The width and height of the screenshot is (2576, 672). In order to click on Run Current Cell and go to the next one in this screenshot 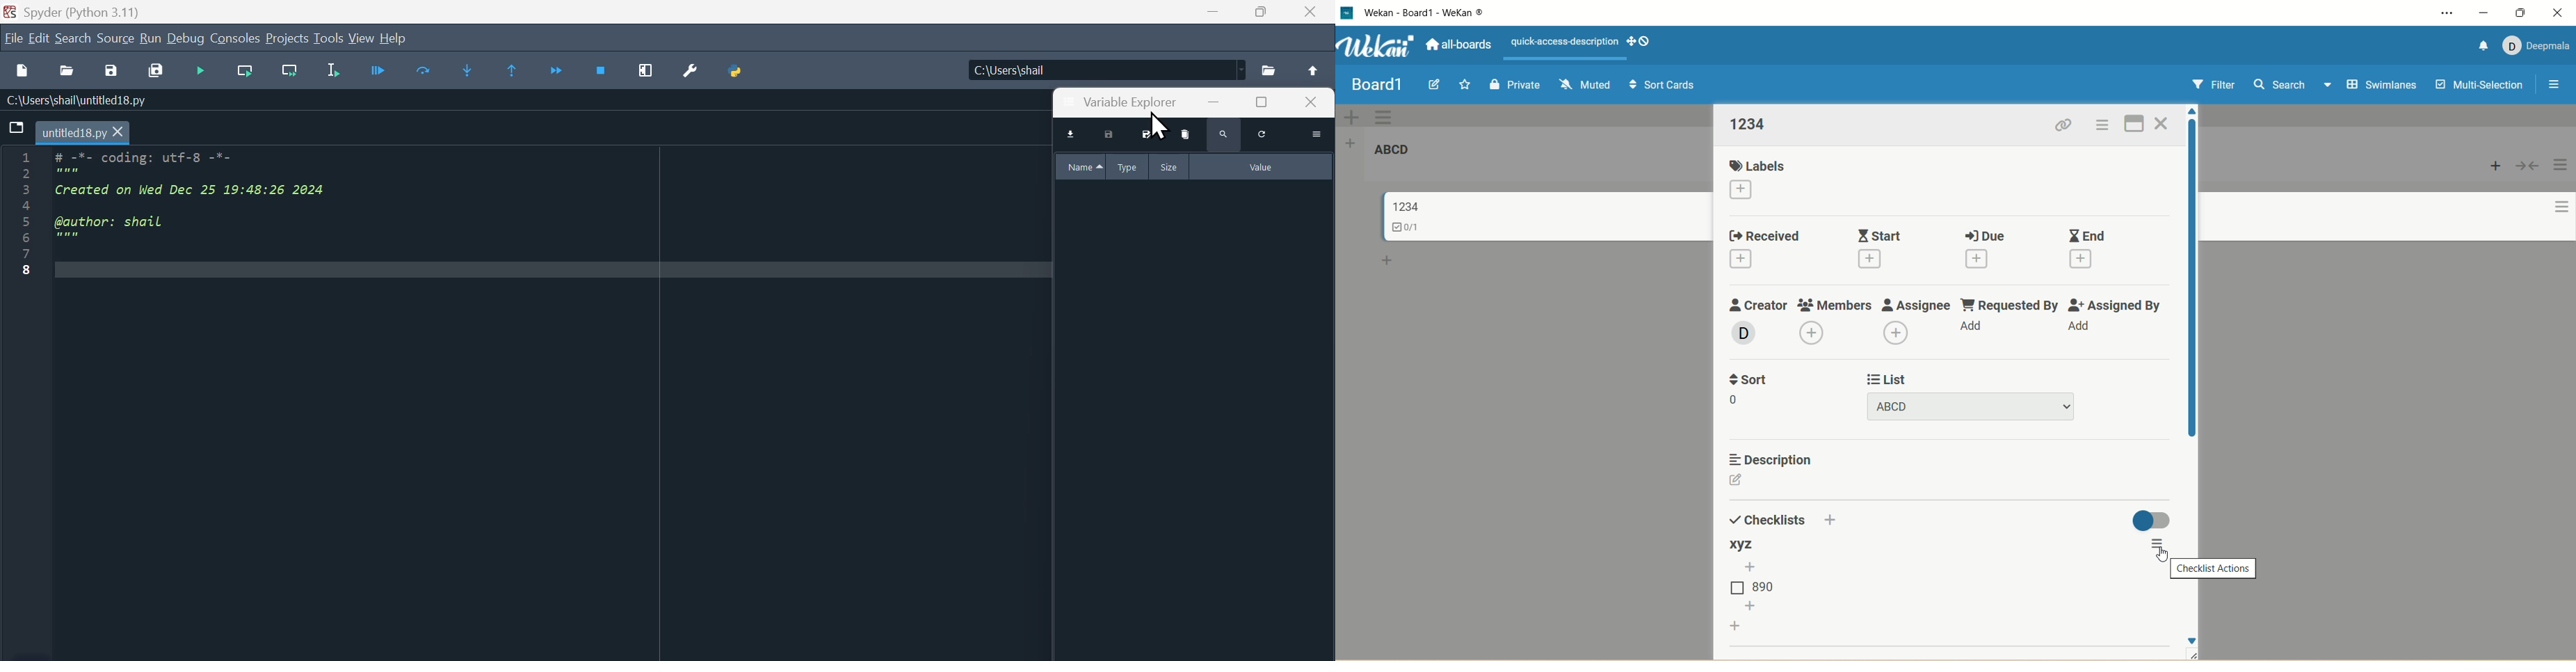, I will do `click(292, 74)`.